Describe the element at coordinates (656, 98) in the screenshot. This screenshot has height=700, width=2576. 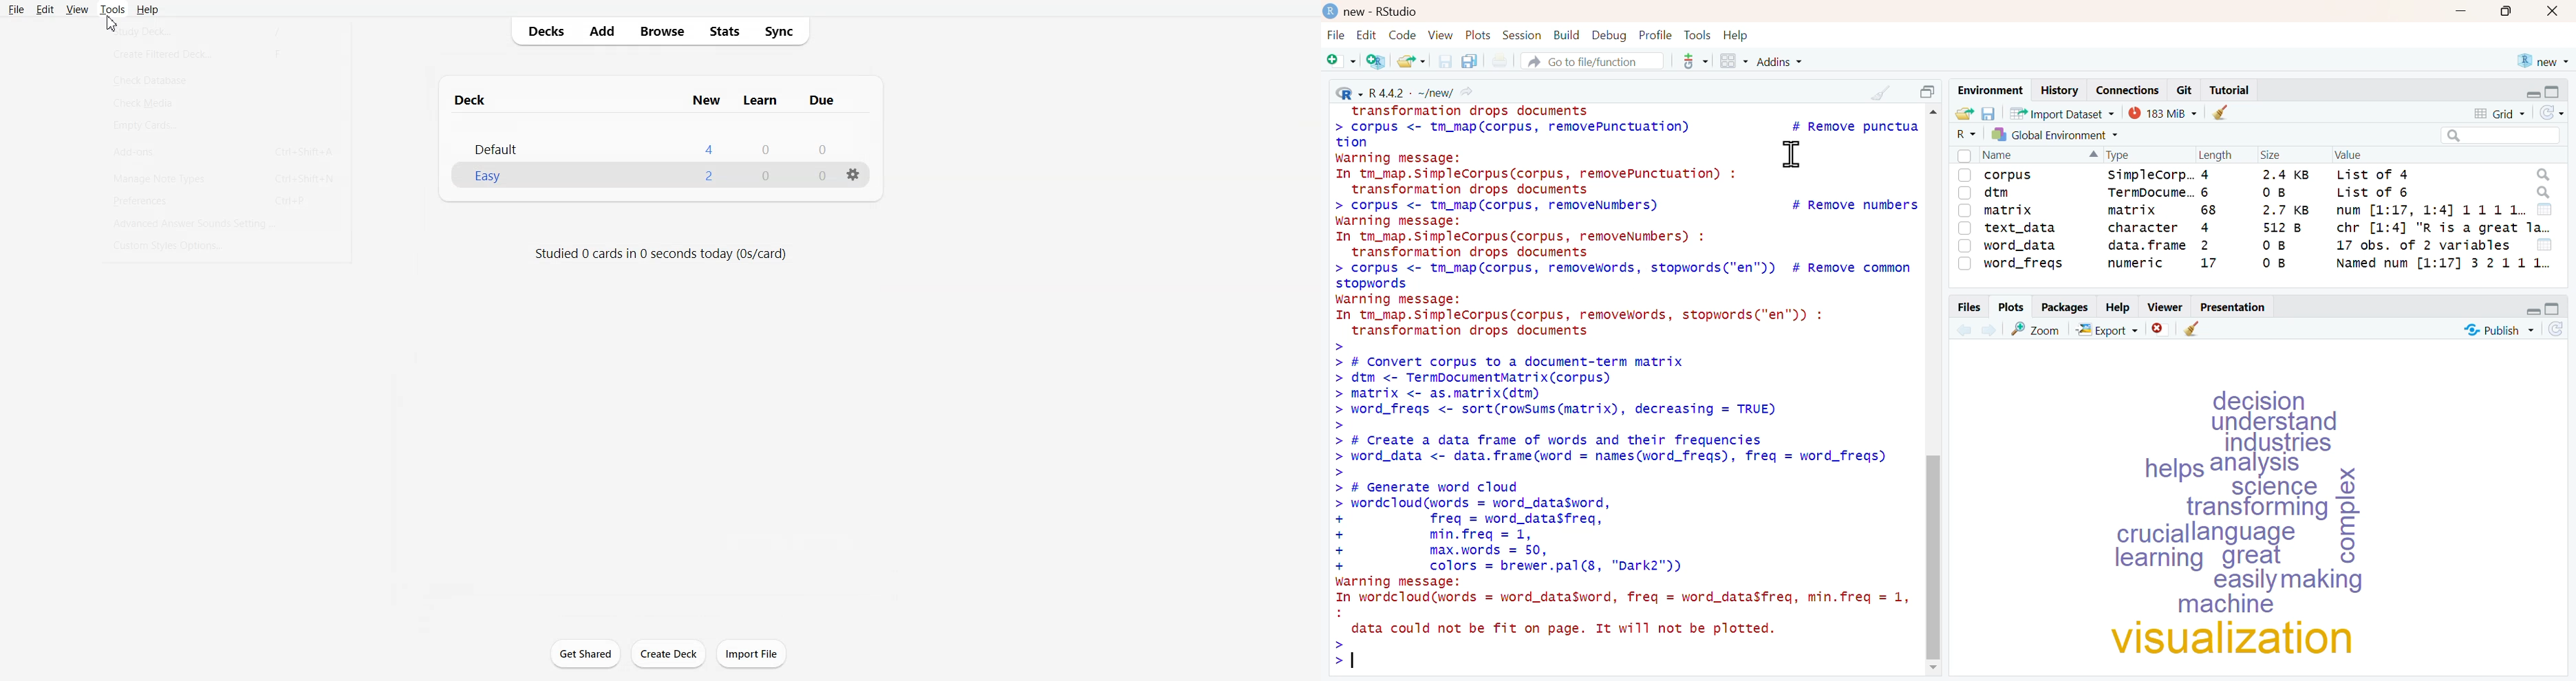
I see `deck new learn due` at that location.